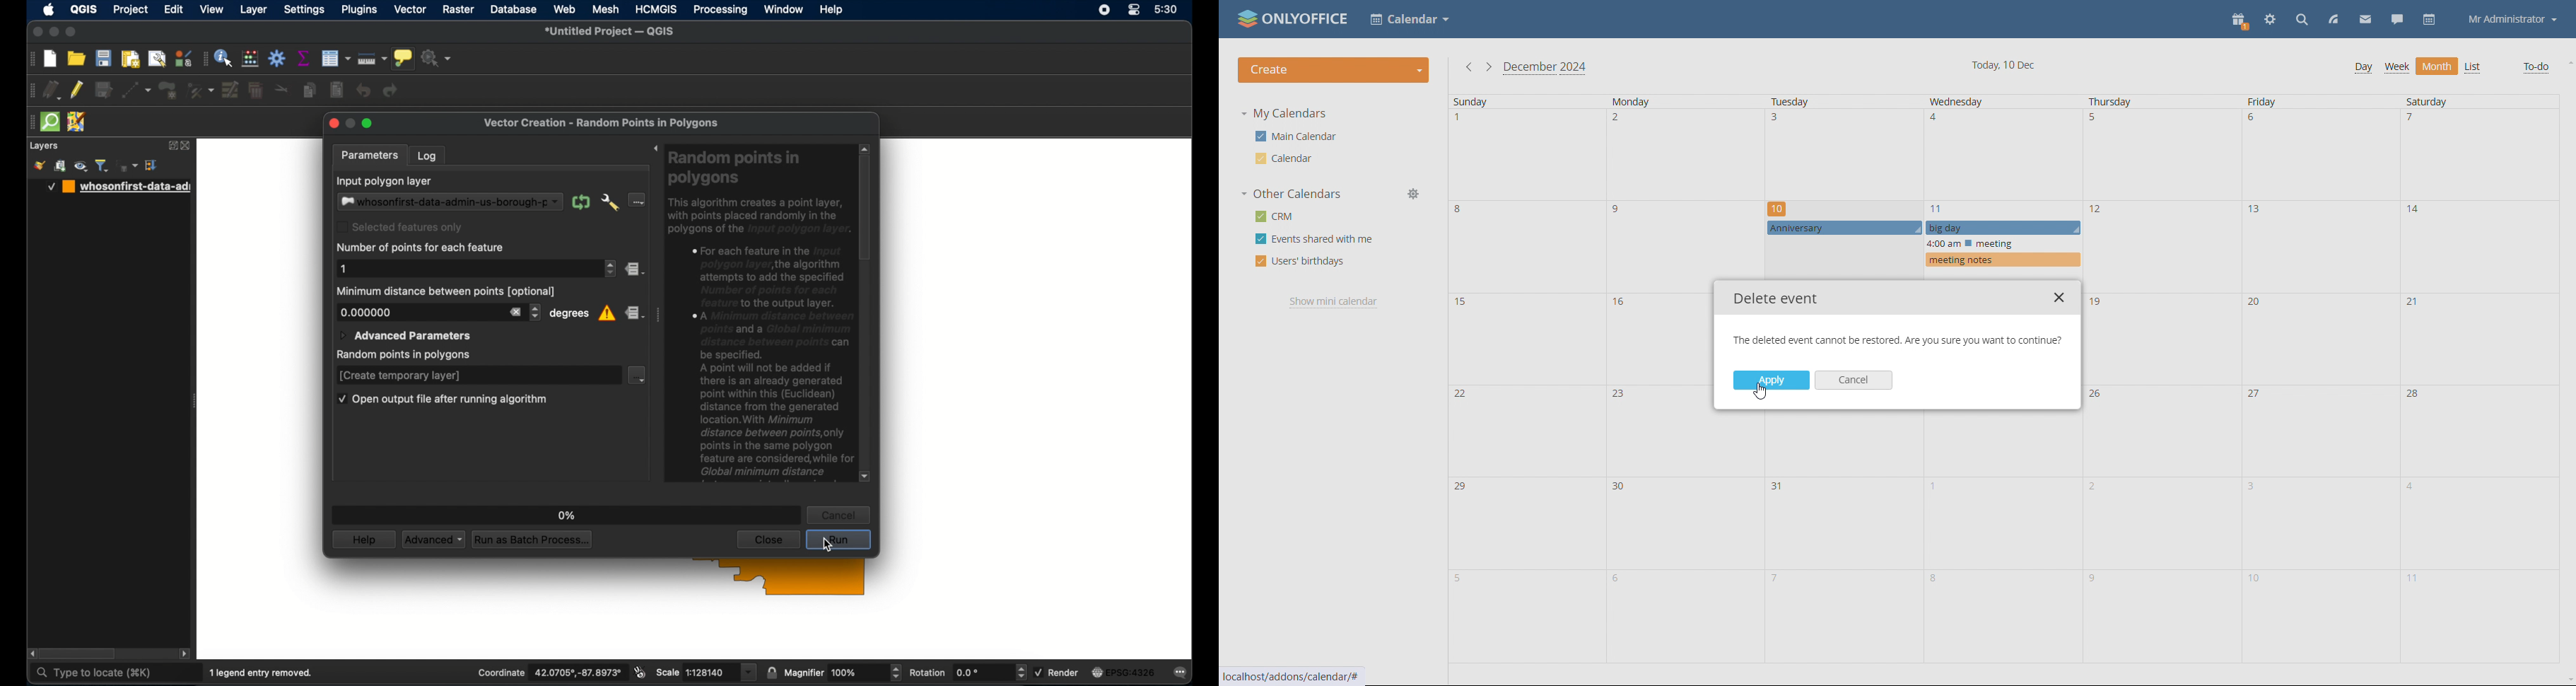 Image resolution: width=2576 pixels, height=700 pixels. What do you see at coordinates (50, 121) in the screenshot?
I see `quick osm` at bounding box center [50, 121].